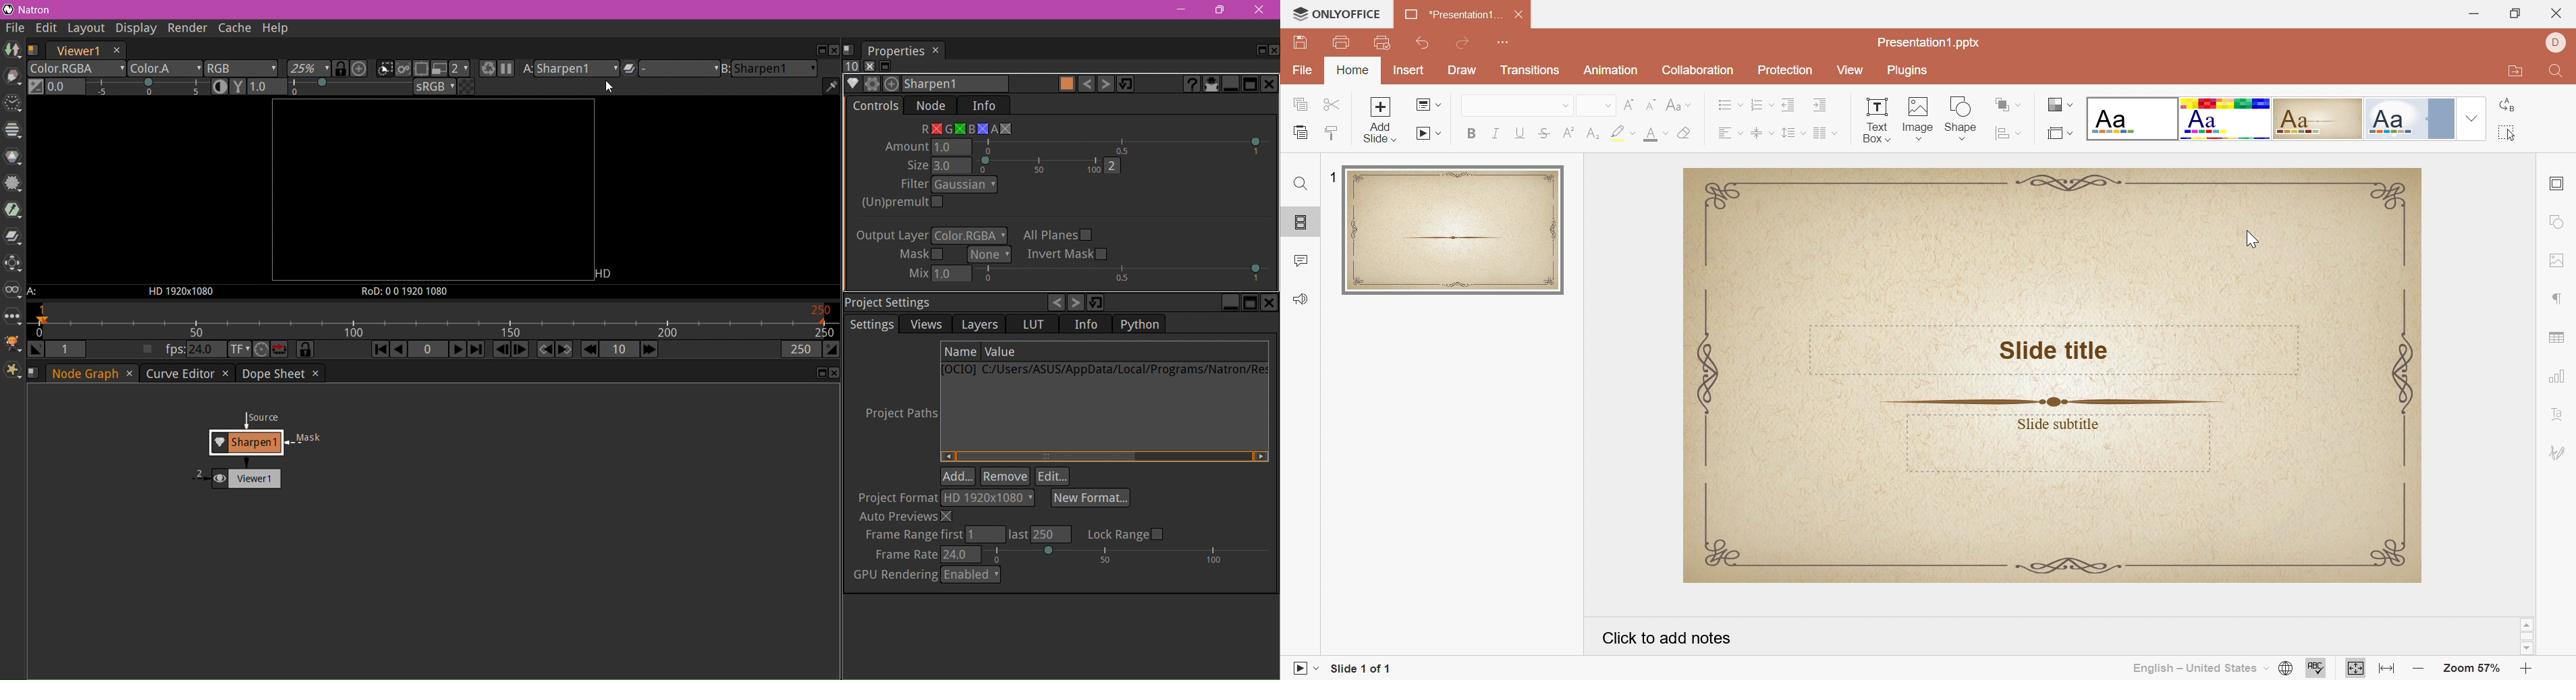  I want to click on Scroll Down, so click(2527, 650).